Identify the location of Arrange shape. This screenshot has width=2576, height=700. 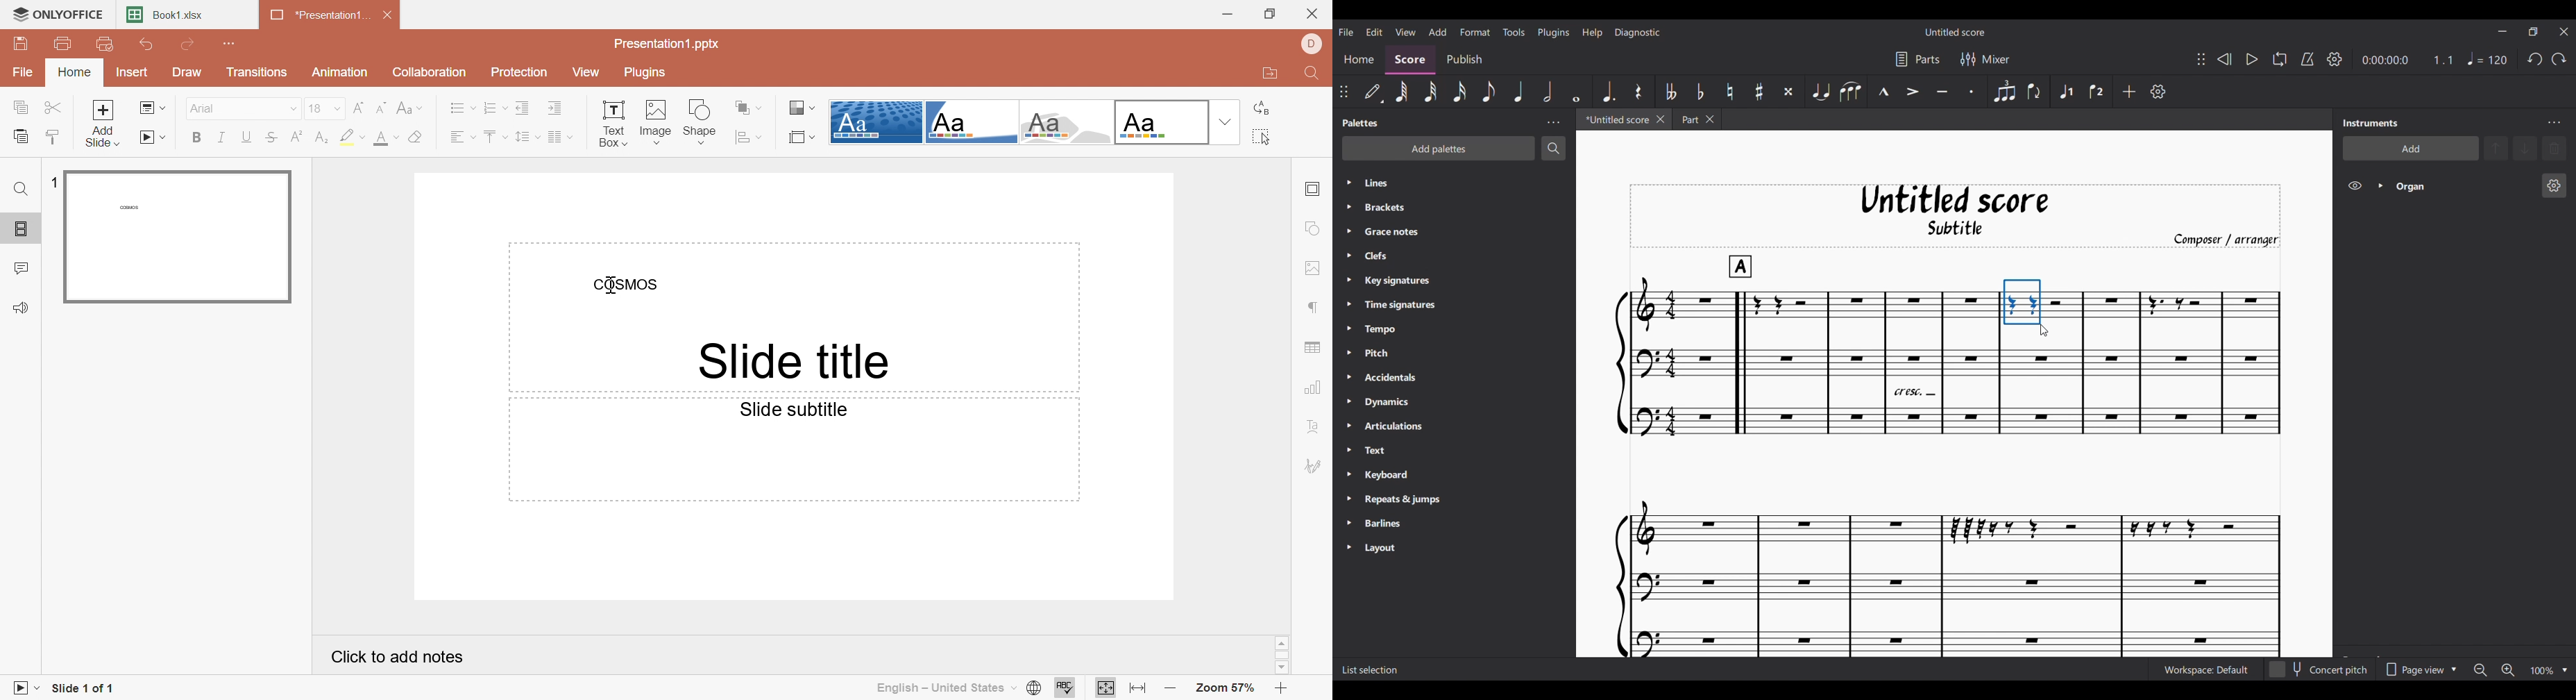
(754, 110).